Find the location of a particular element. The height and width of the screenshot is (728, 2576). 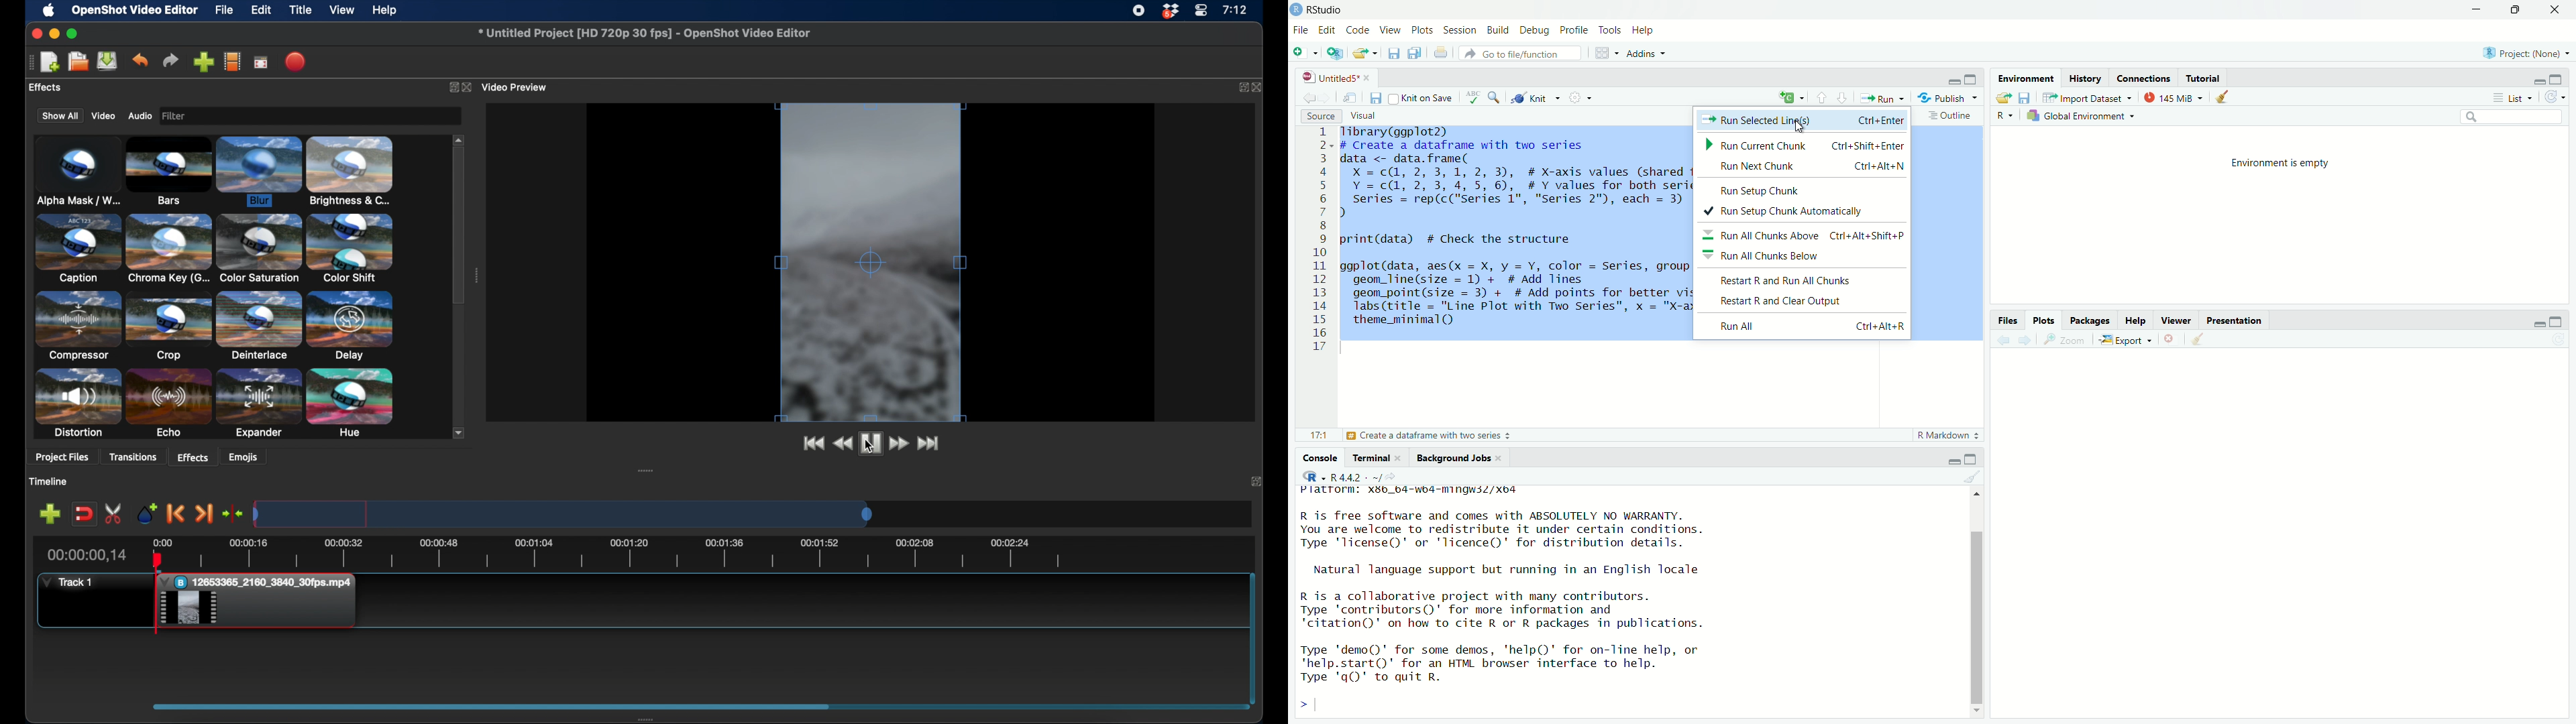

Run all chunks below is located at coordinates (1764, 255).